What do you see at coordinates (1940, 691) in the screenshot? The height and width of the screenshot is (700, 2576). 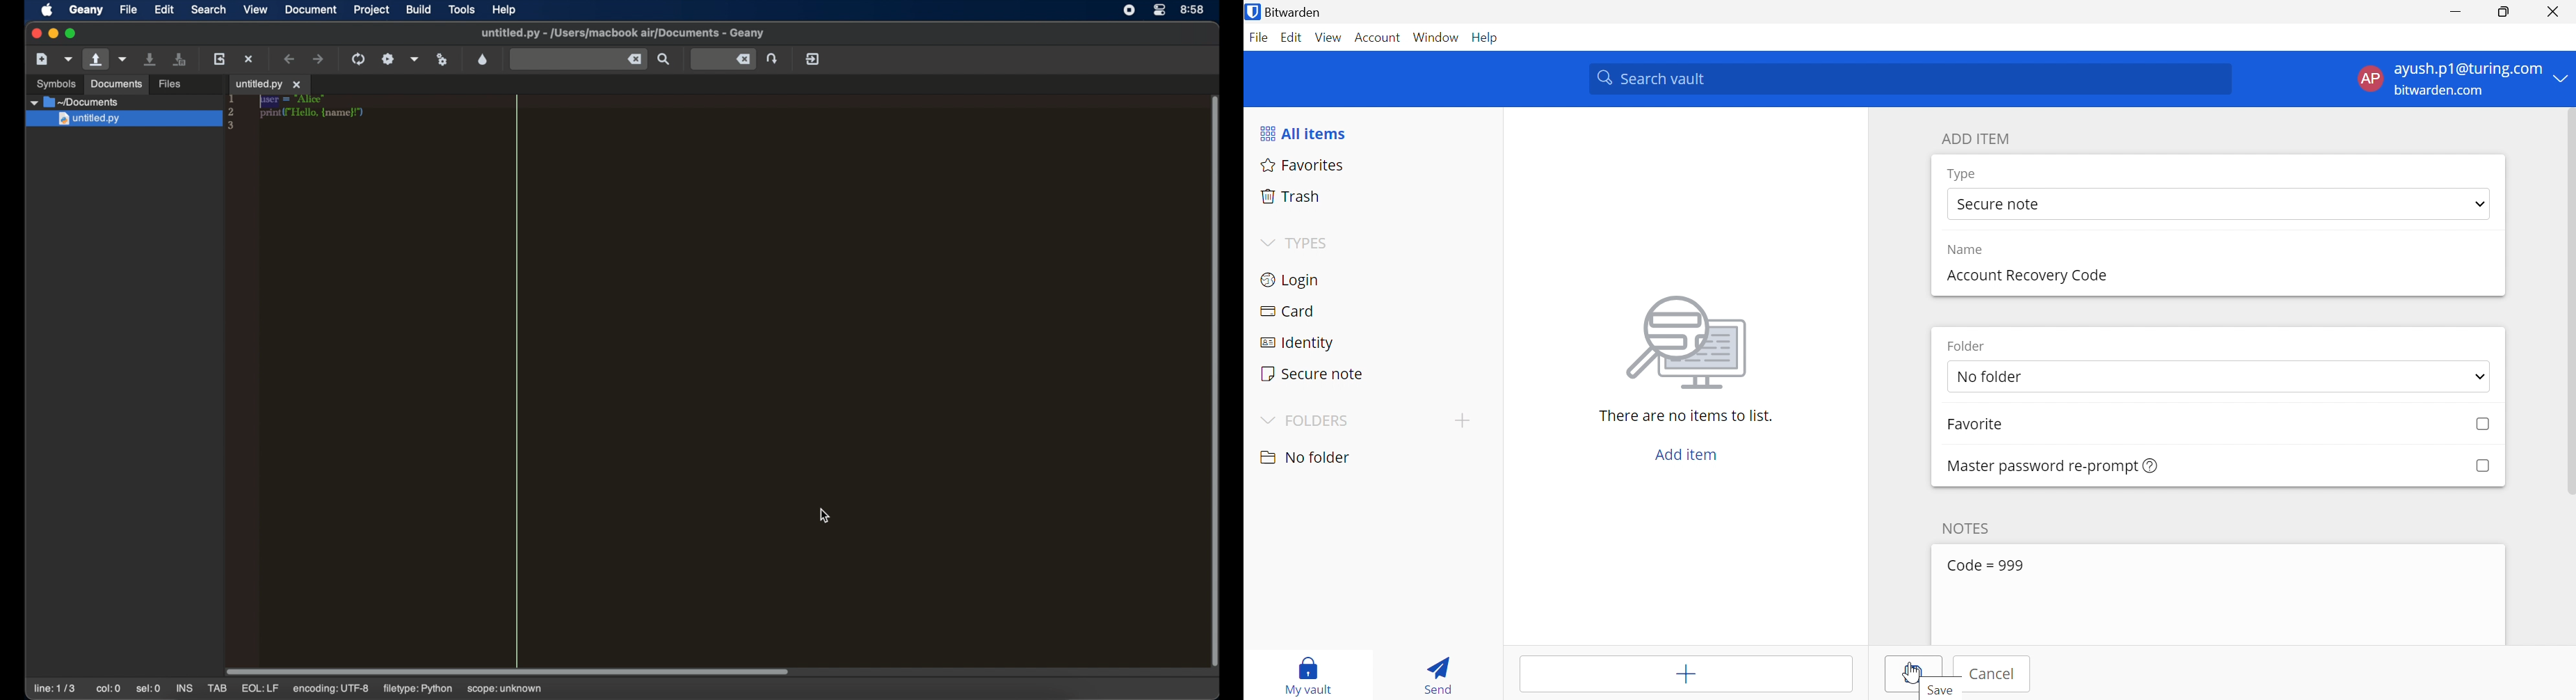 I see `Save` at bounding box center [1940, 691].